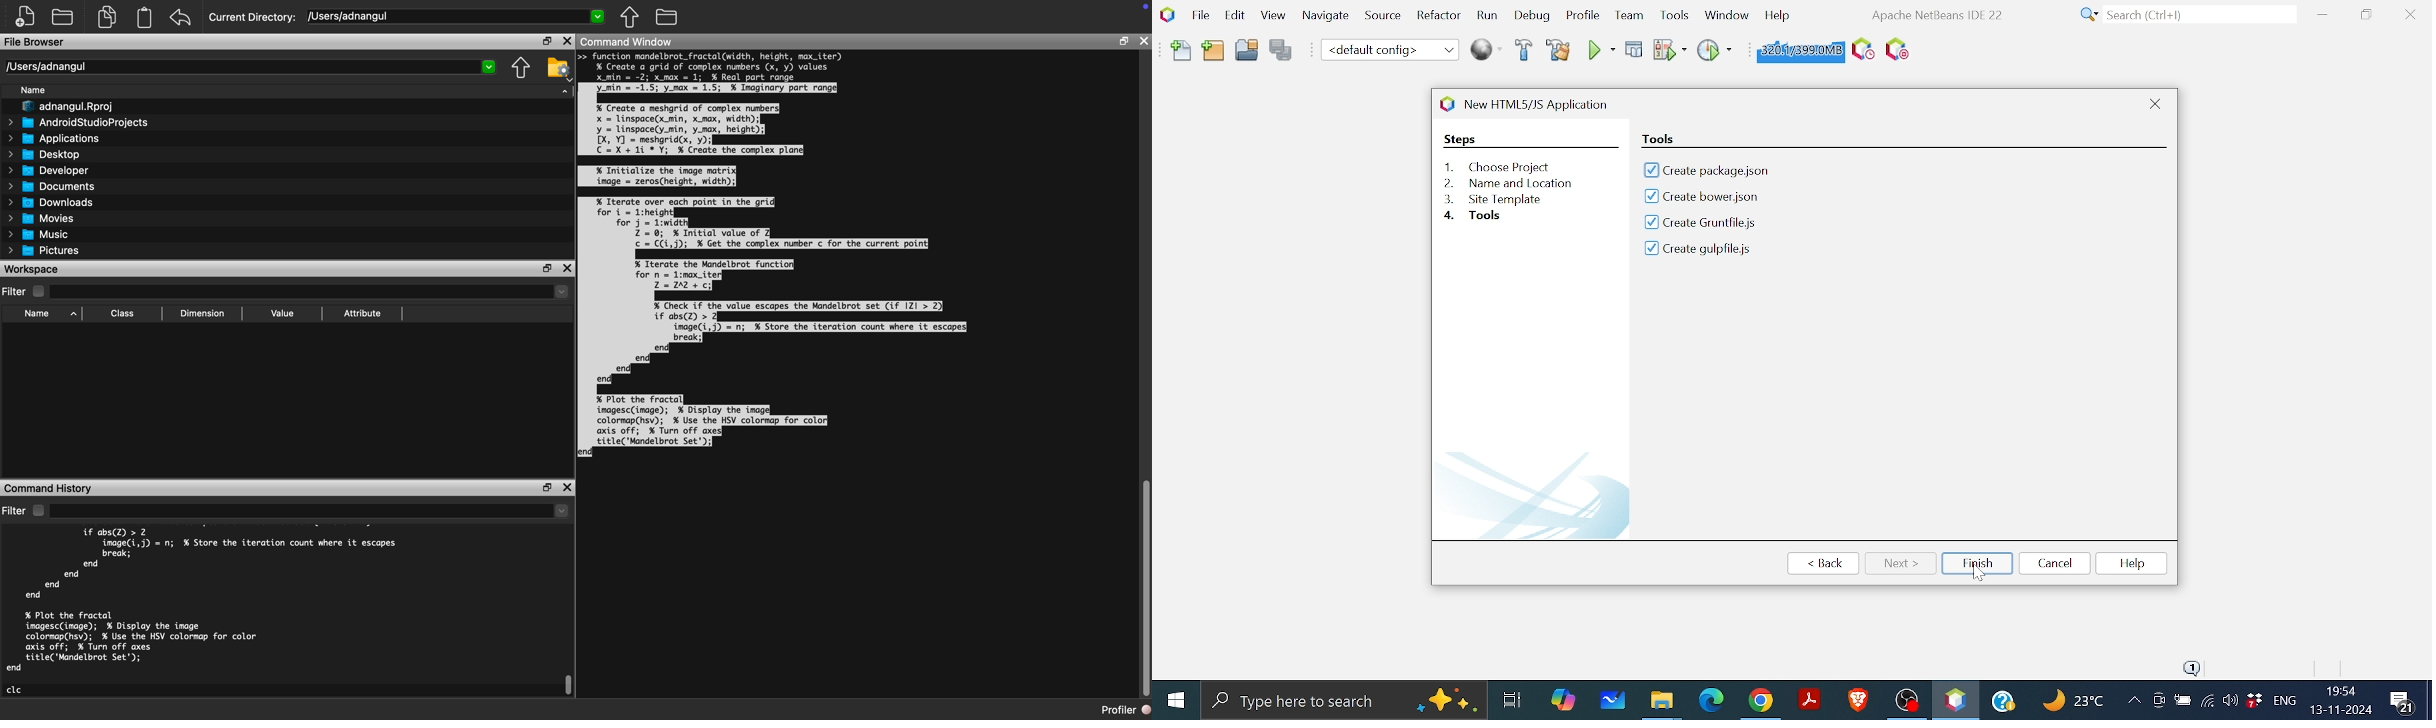 This screenshot has height=728, width=2436. What do you see at coordinates (1178, 699) in the screenshot?
I see `Start` at bounding box center [1178, 699].